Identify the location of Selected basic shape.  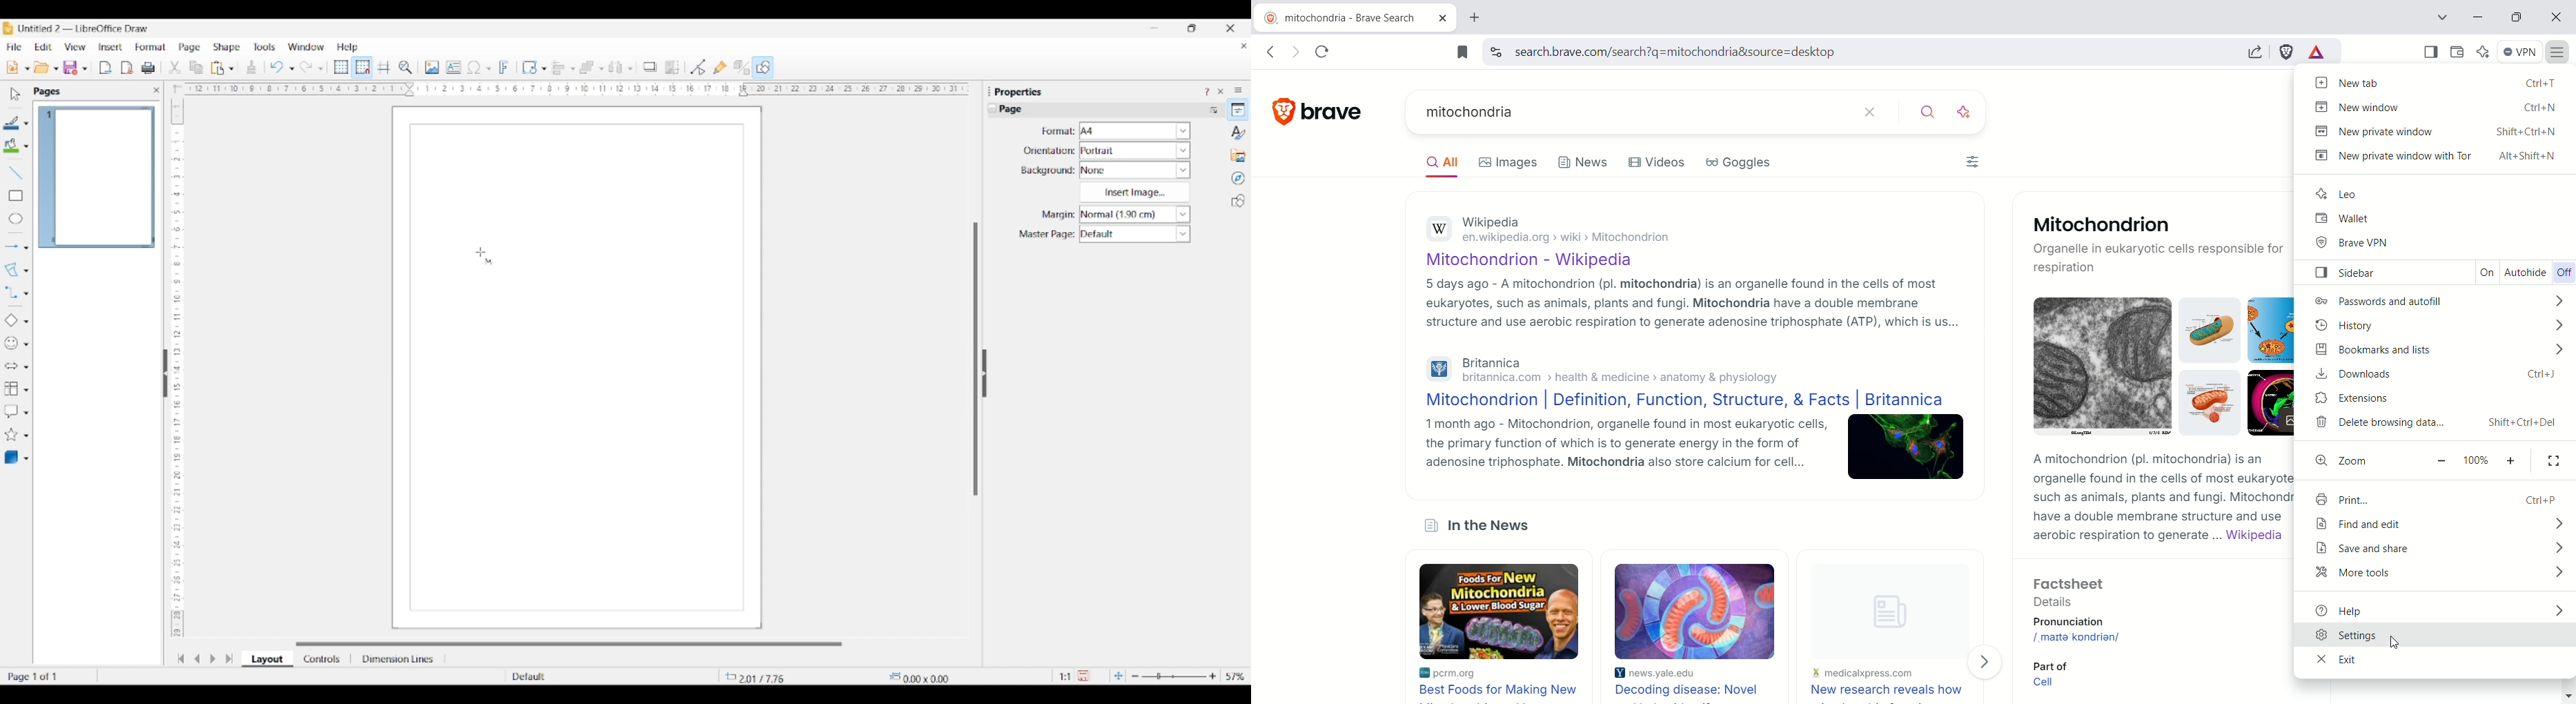
(10, 321).